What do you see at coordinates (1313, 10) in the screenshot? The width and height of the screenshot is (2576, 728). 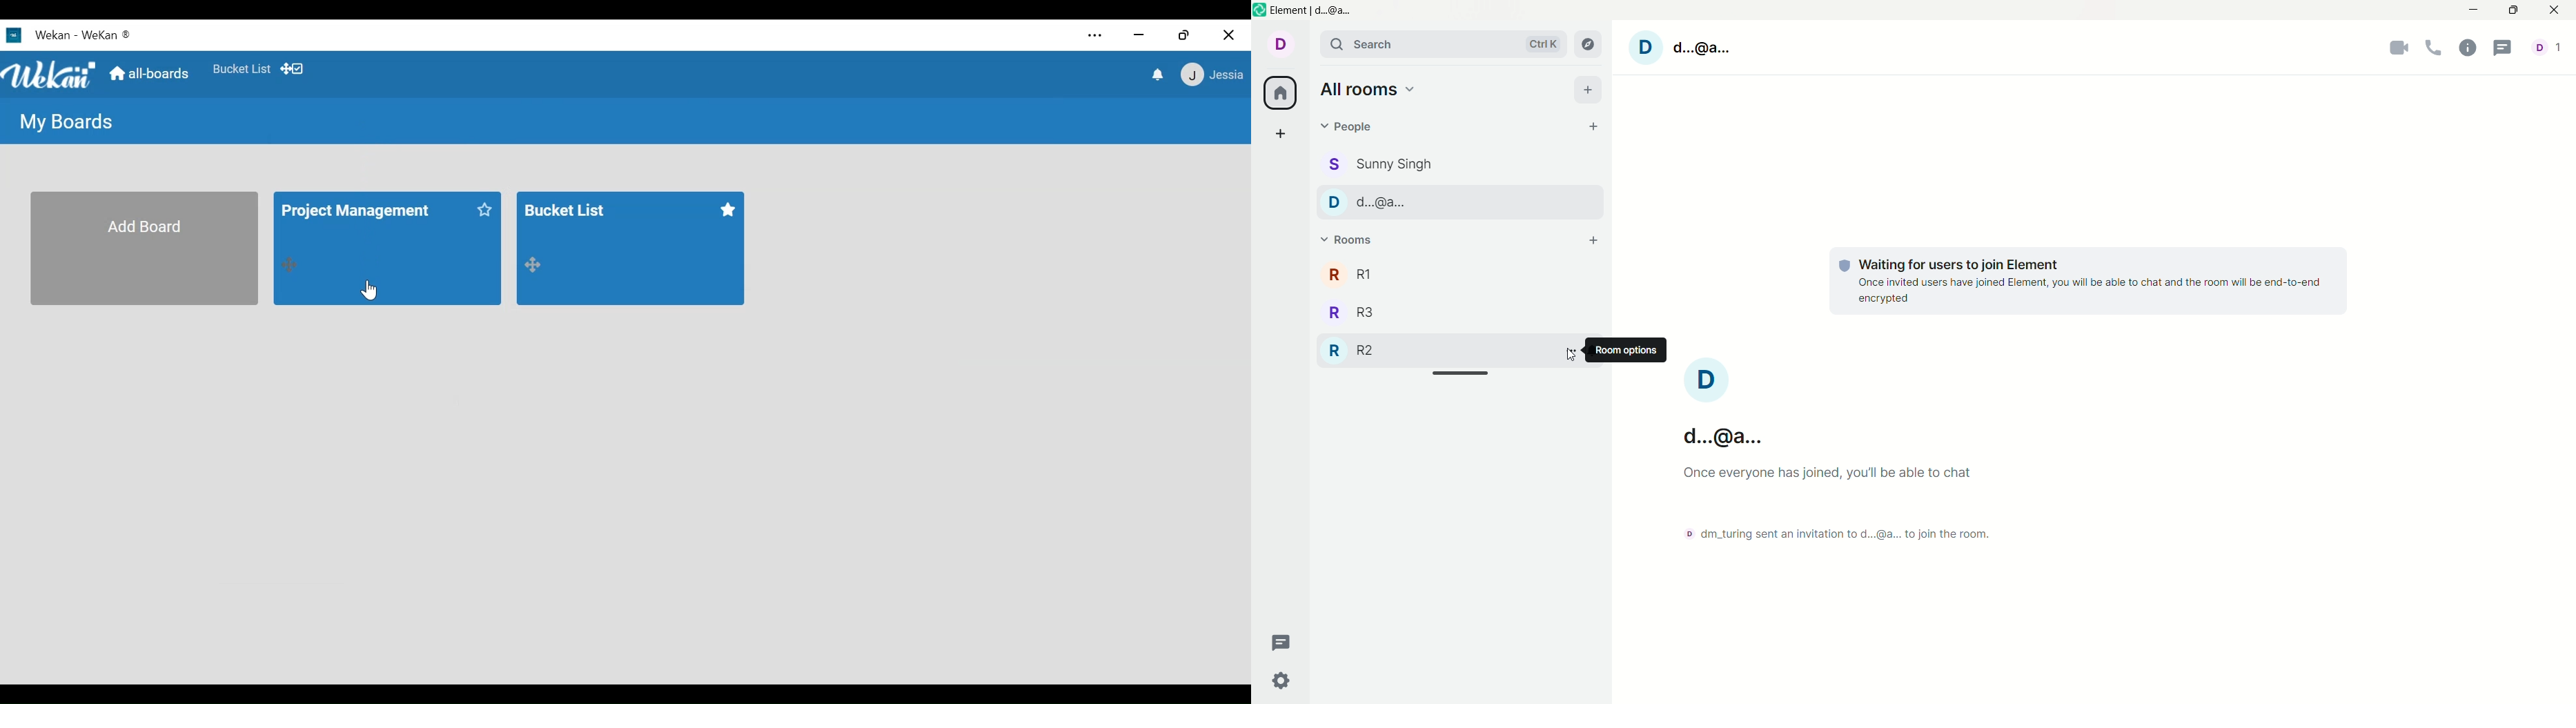 I see `Element | d...@a...` at bounding box center [1313, 10].